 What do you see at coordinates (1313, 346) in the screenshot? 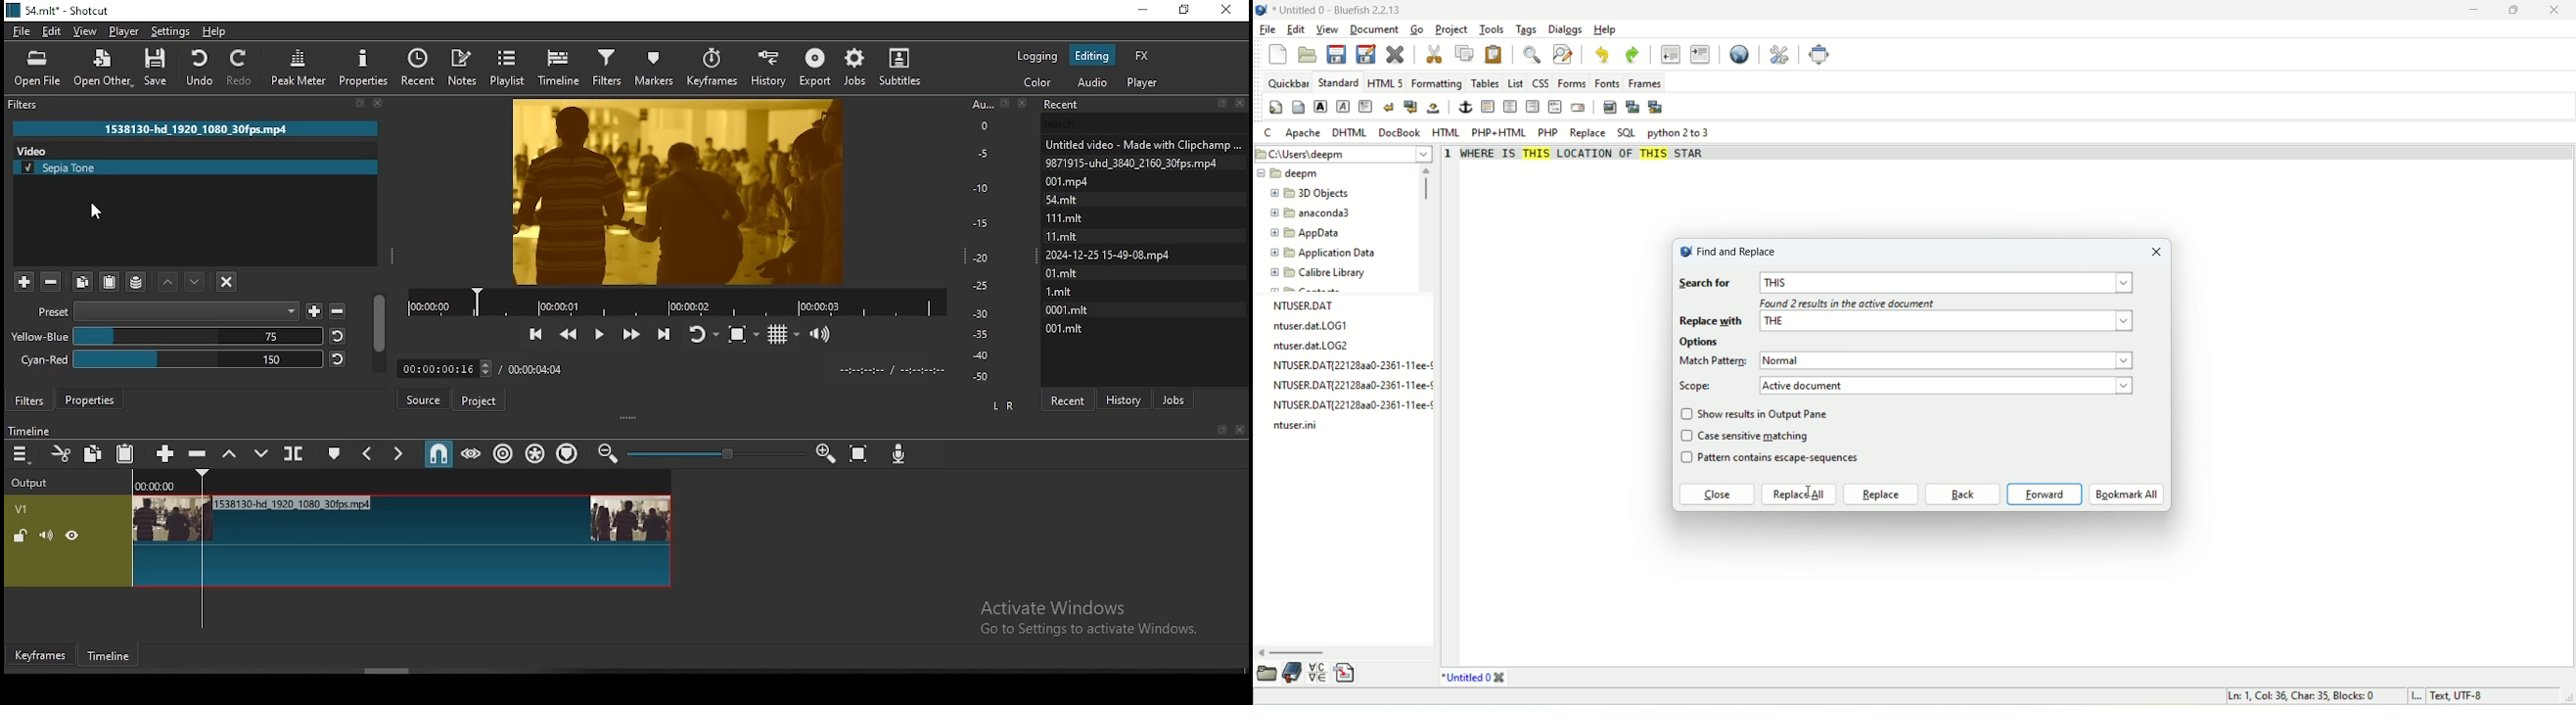
I see `ntuser.dat LOG2` at bounding box center [1313, 346].